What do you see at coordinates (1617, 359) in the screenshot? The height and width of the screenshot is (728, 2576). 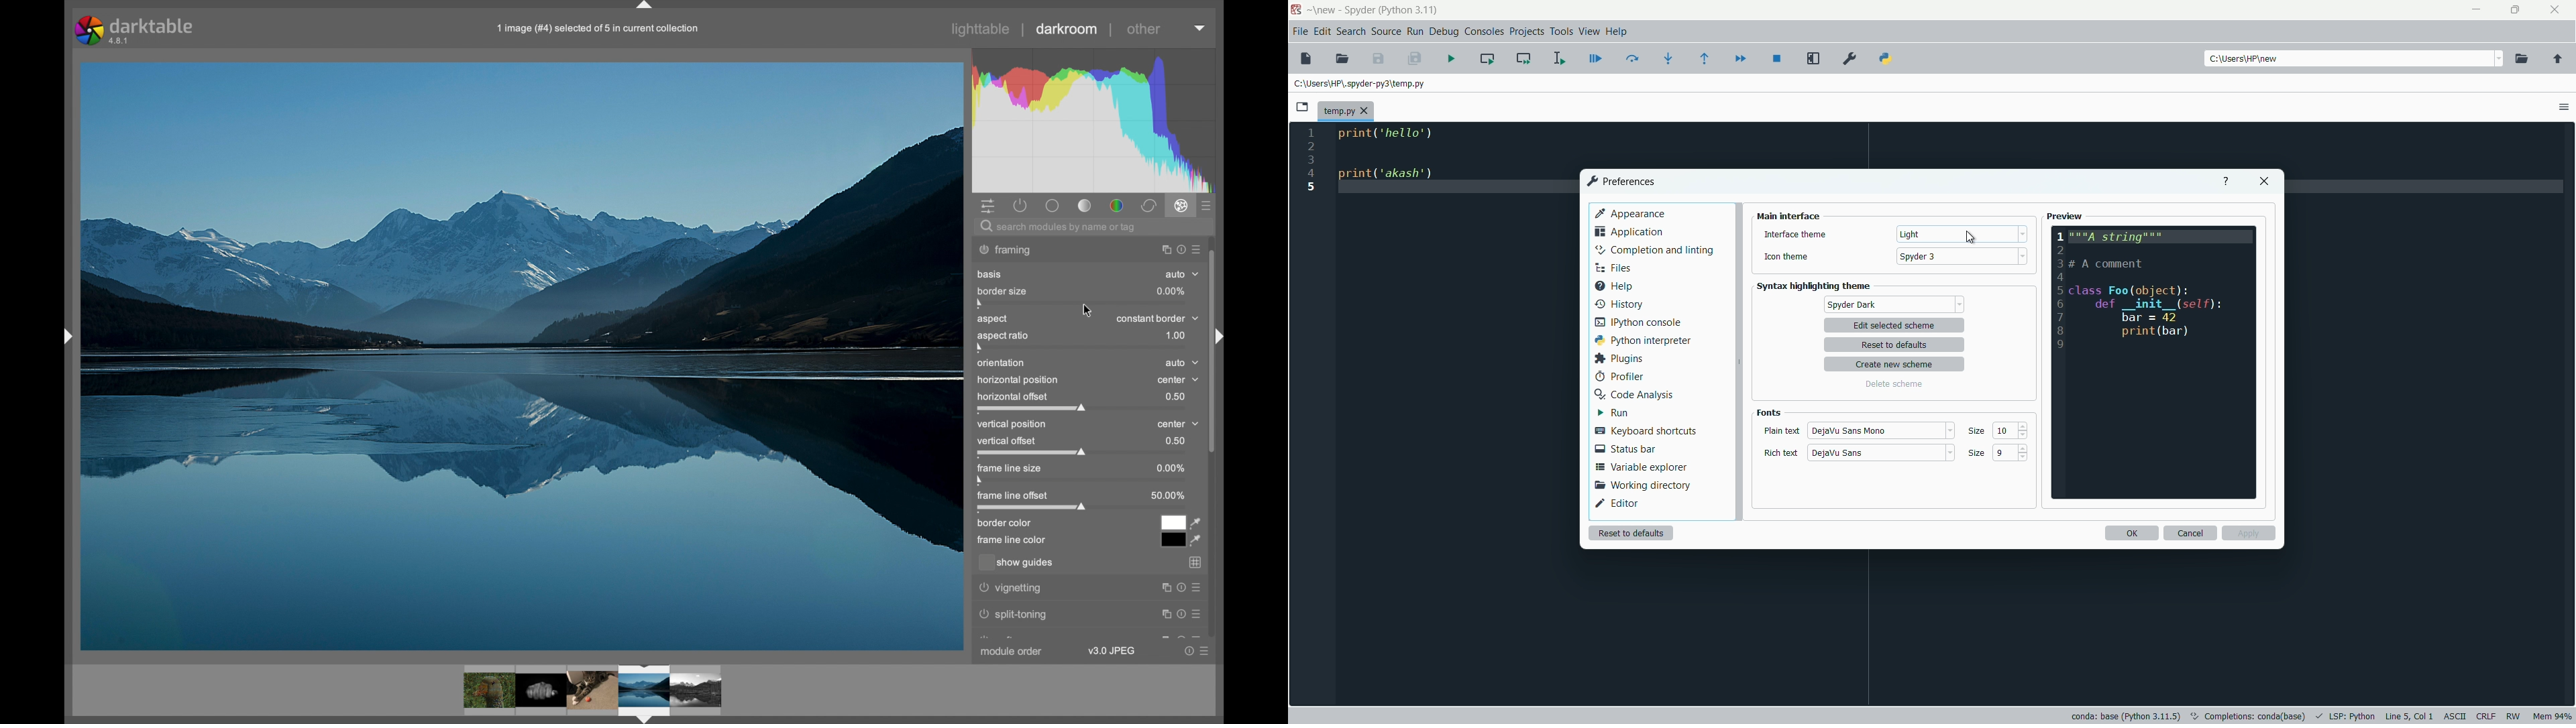 I see `plugins` at bounding box center [1617, 359].